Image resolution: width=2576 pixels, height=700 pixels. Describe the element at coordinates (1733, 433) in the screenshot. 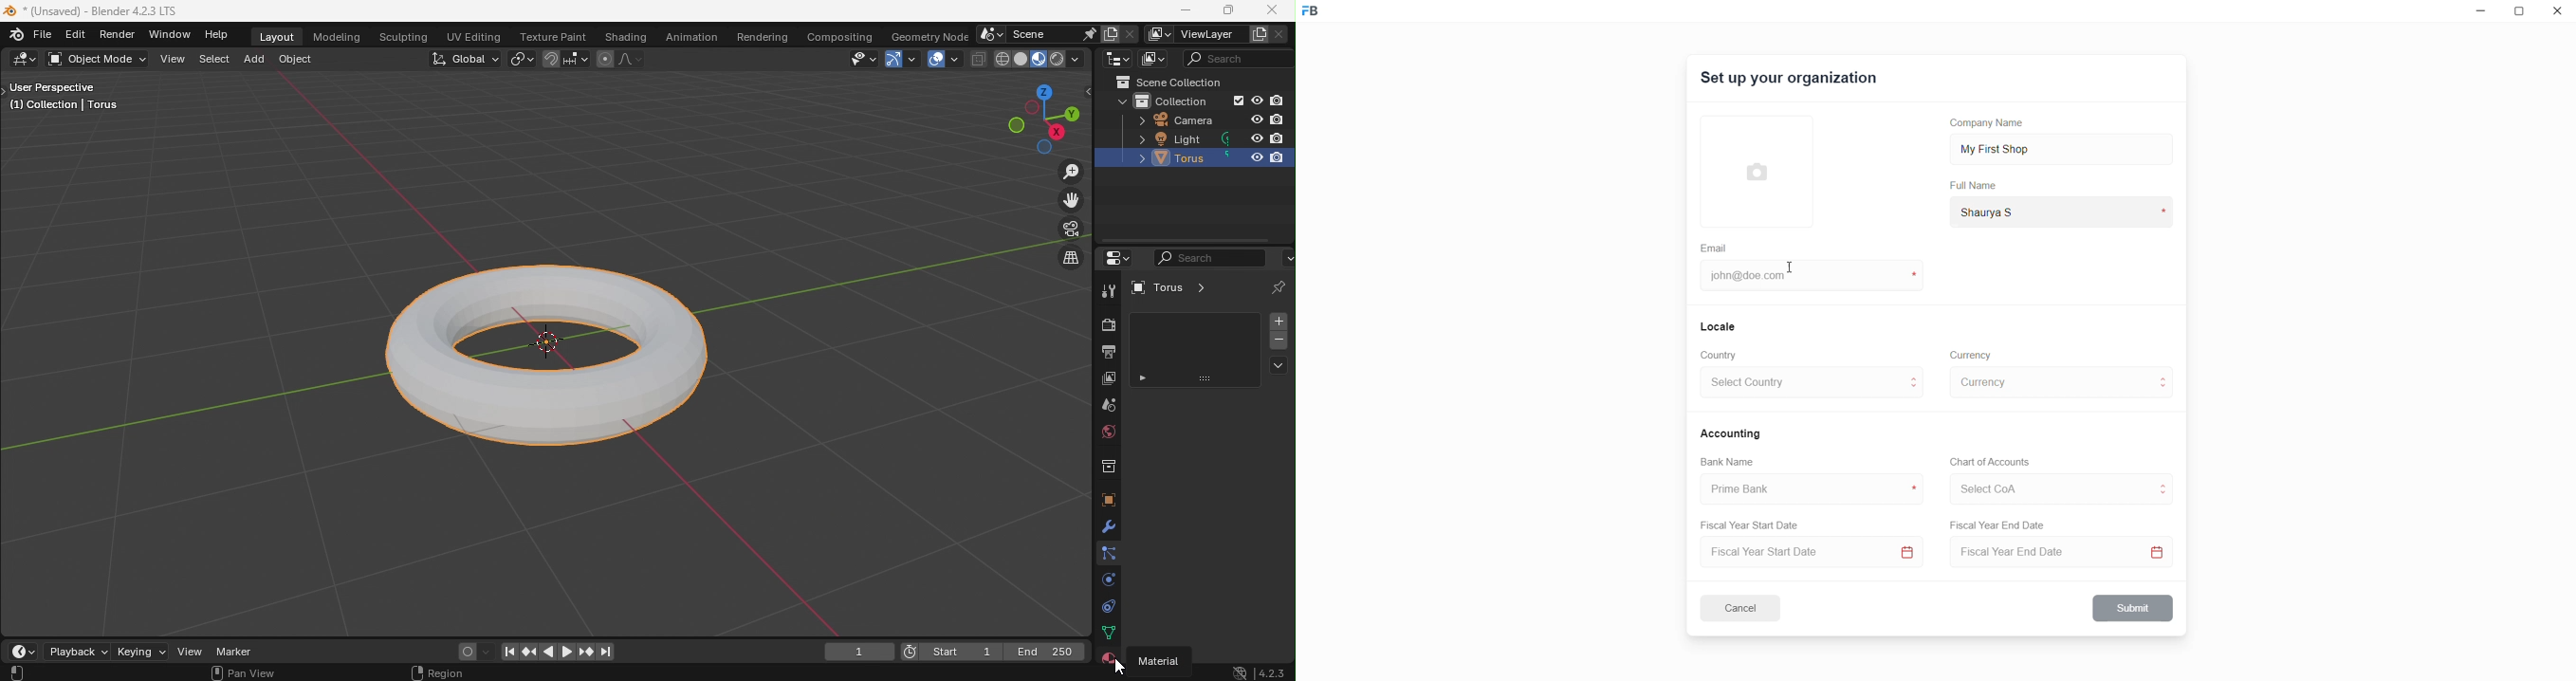

I see `Accounting` at that location.